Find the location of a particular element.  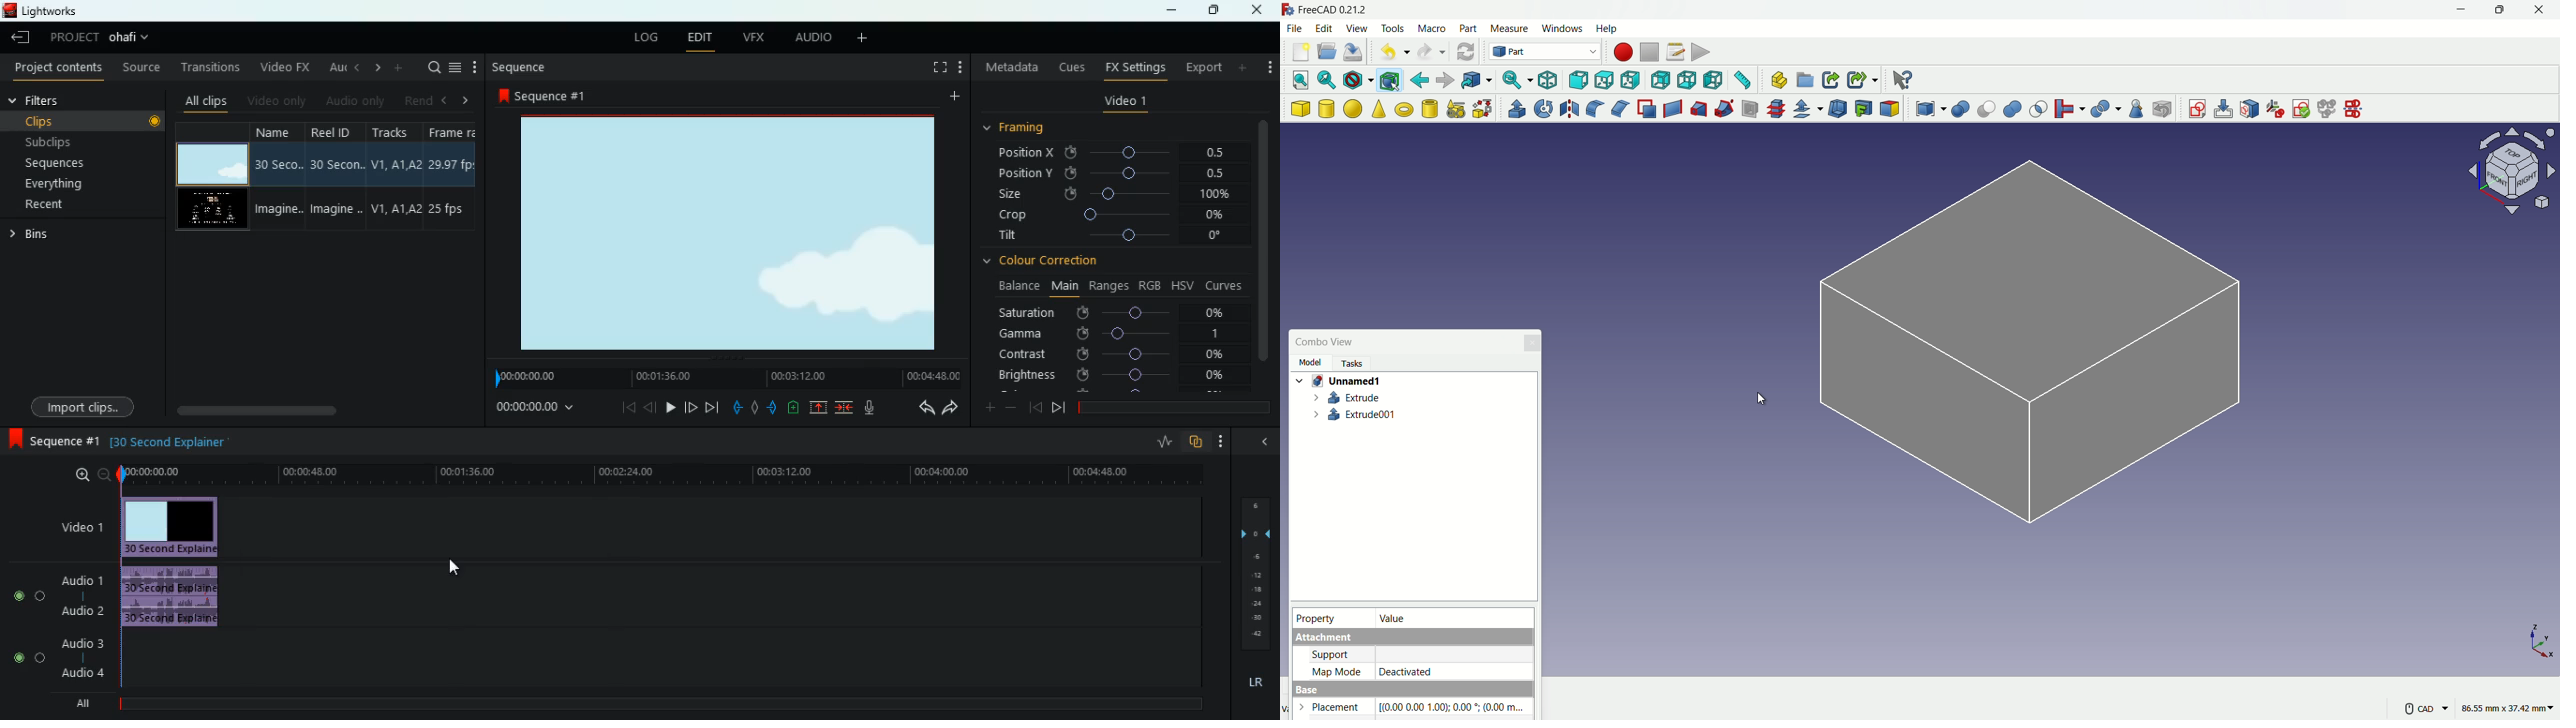

create sketch is located at coordinates (2197, 107).